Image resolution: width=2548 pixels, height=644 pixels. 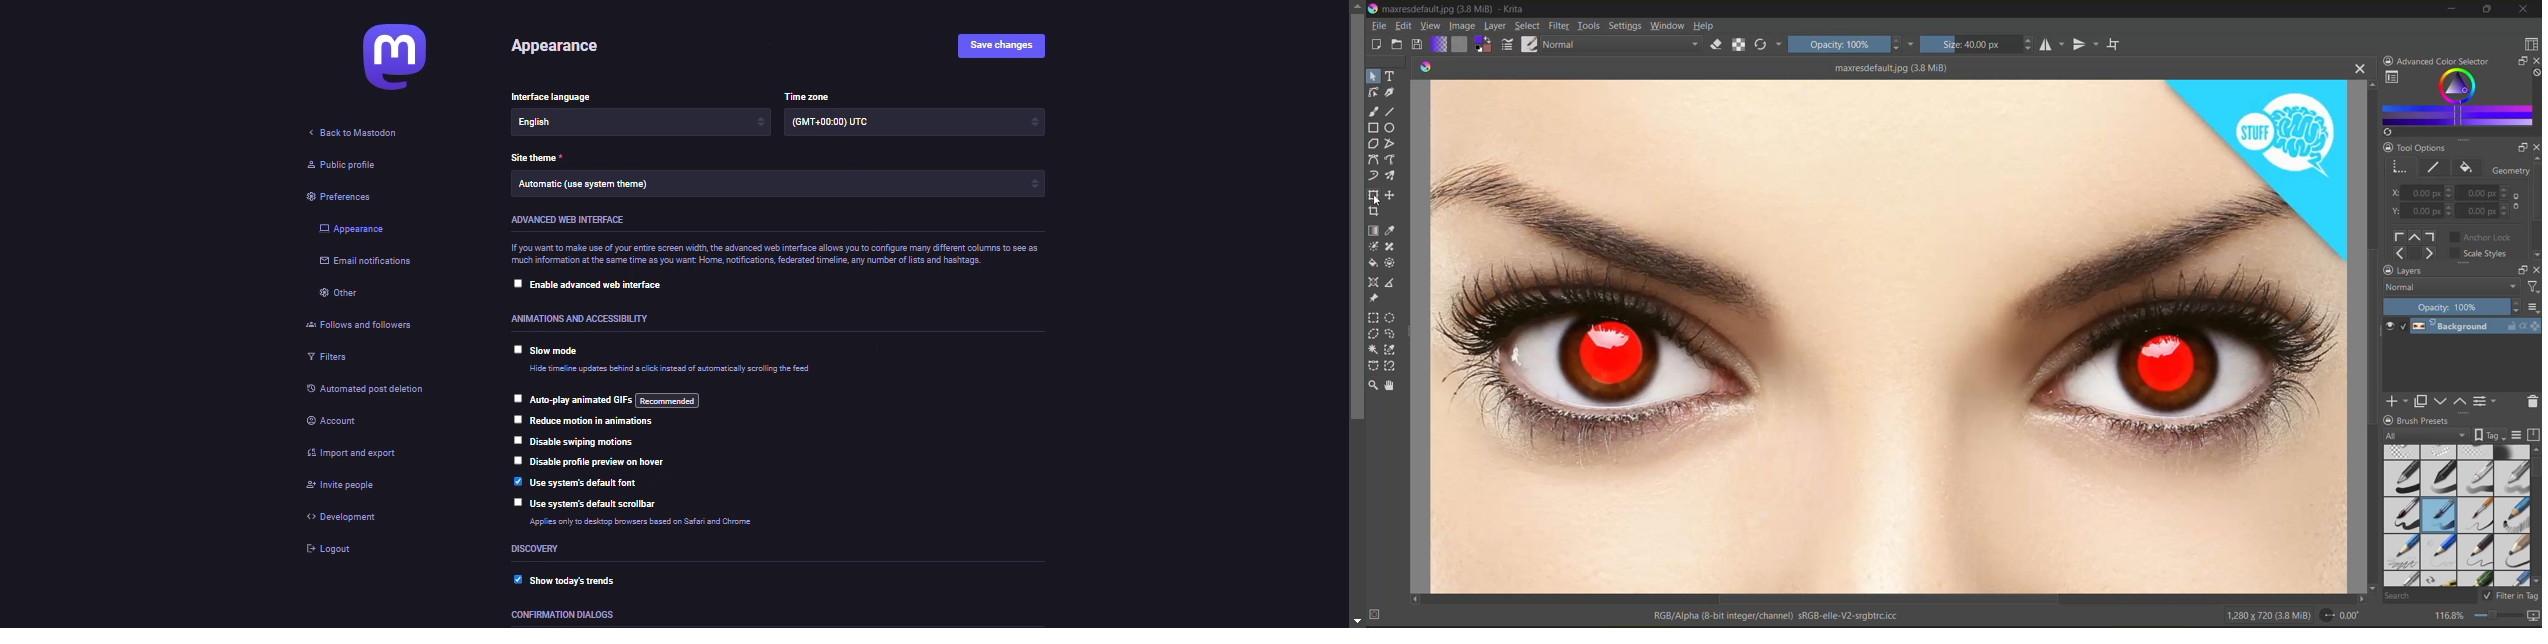 What do you see at coordinates (2521, 148) in the screenshot?
I see `float docker` at bounding box center [2521, 148].